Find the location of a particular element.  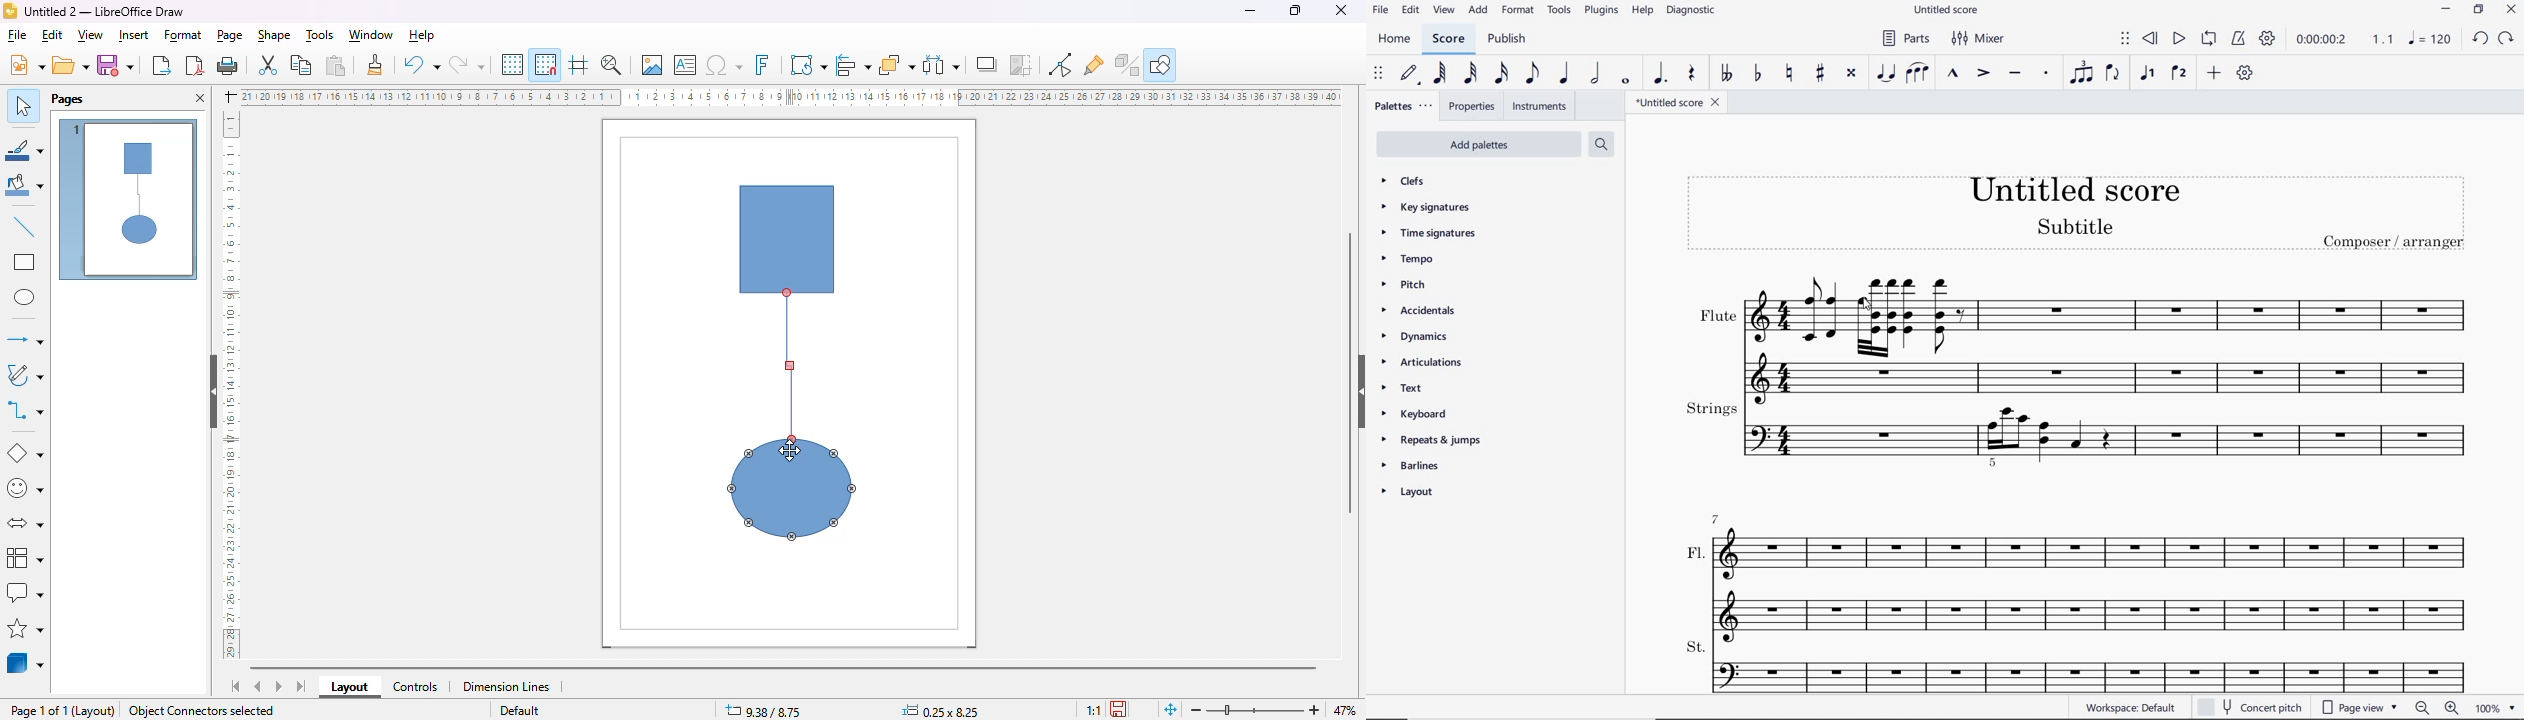

select at least three objects to distribute is located at coordinates (942, 65).